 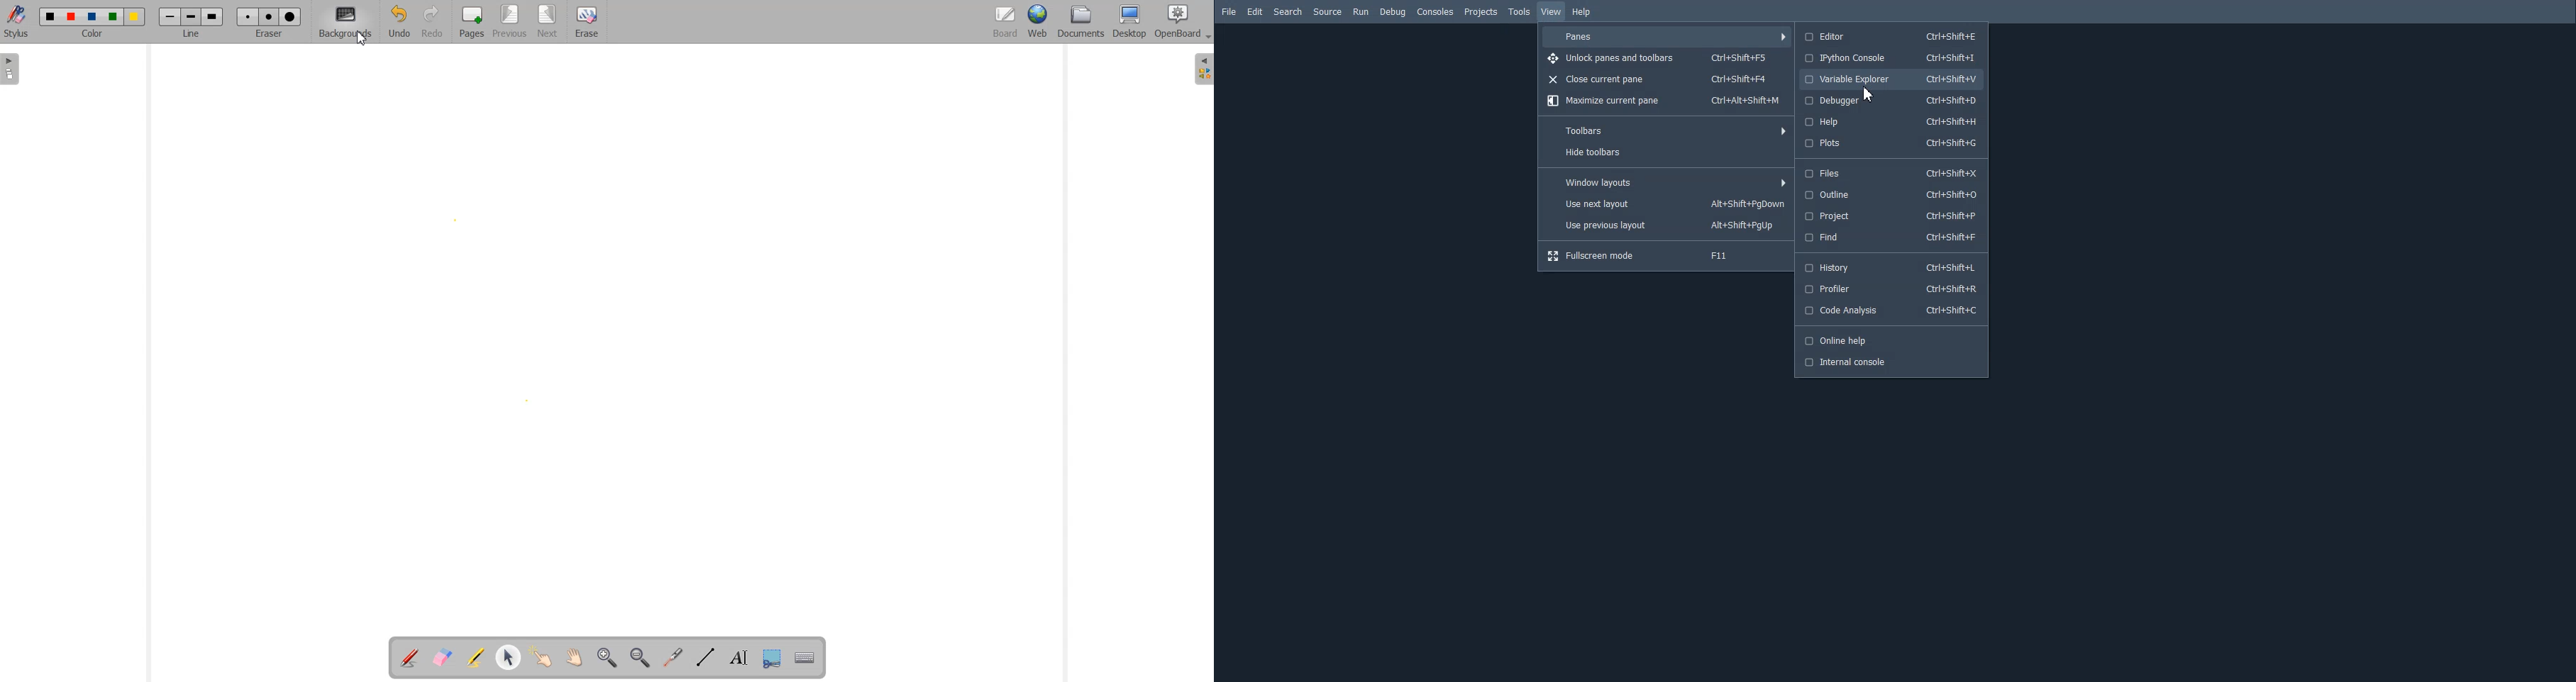 What do you see at coordinates (1889, 36) in the screenshot?
I see `Editor` at bounding box center [1889, 36].